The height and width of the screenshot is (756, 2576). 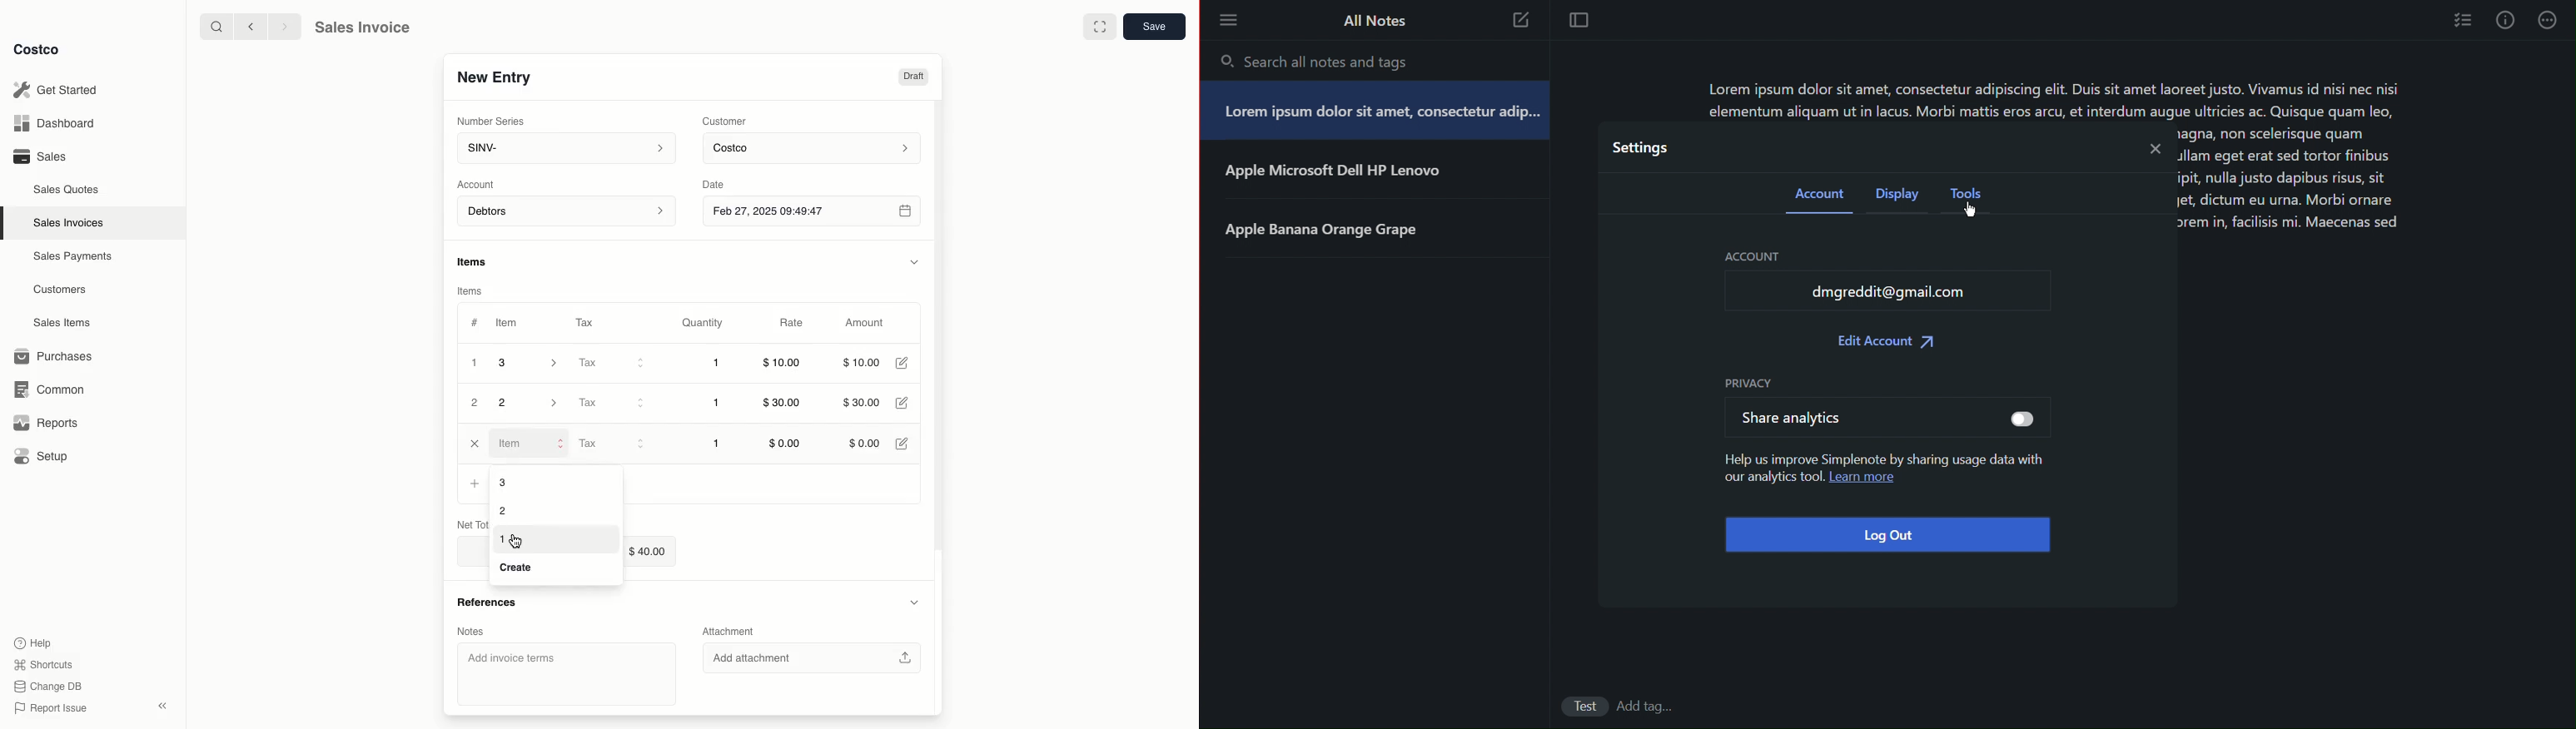 What do you see at coordinates (863, 324) in the screenshot?
I see `Amount` at bounding box center [863, 324].